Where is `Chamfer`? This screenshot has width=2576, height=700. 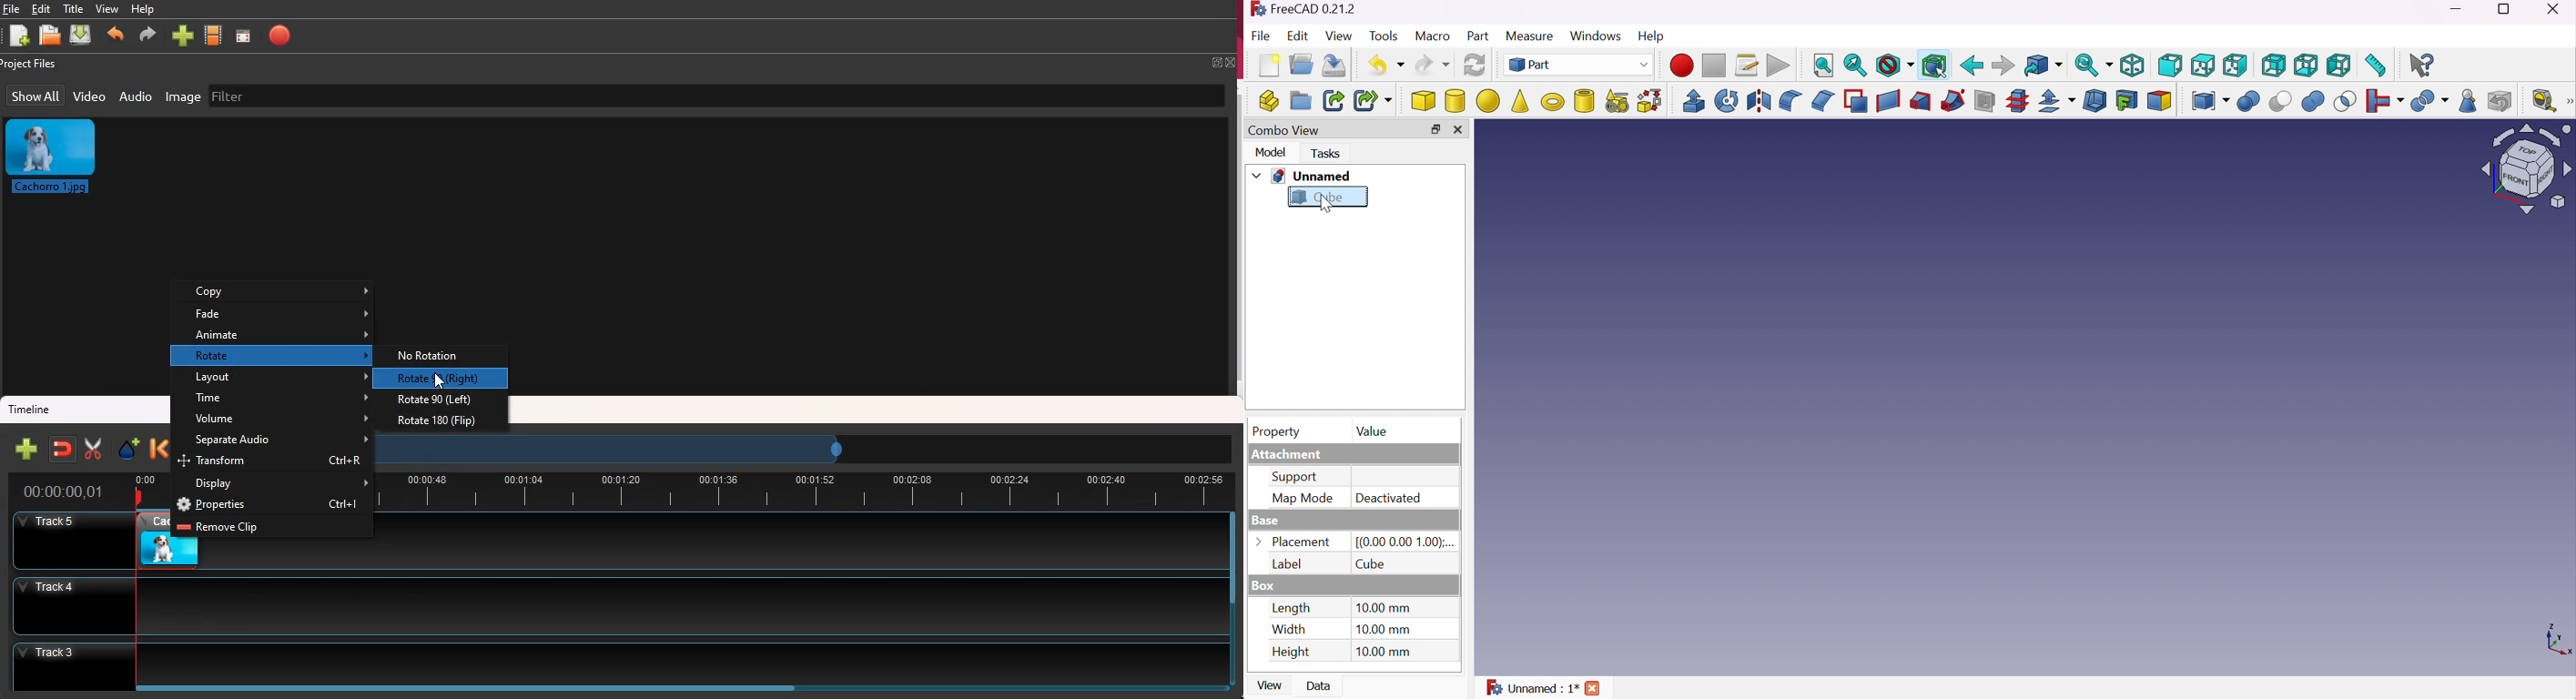 Chamfer is located at coordinates (1823, 100).